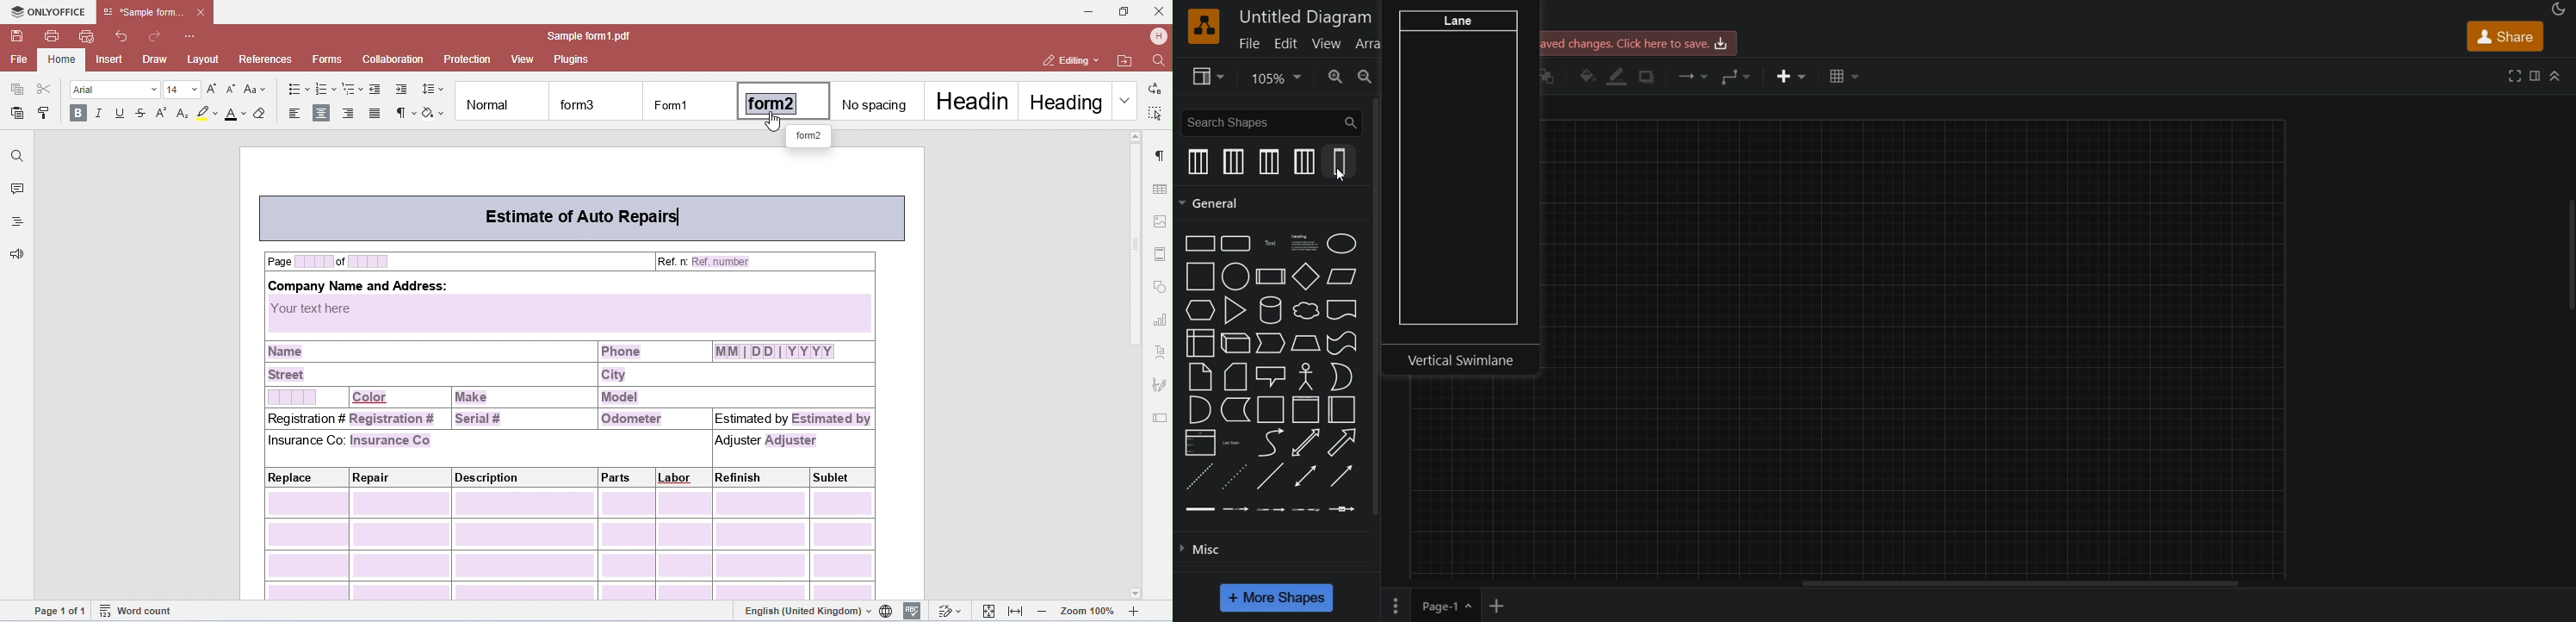 Image resolution: width=2576 pixels, height=644 pixels. Describe the element at coordinates (1200, 509) in the screenshot. I see `link` at that location.